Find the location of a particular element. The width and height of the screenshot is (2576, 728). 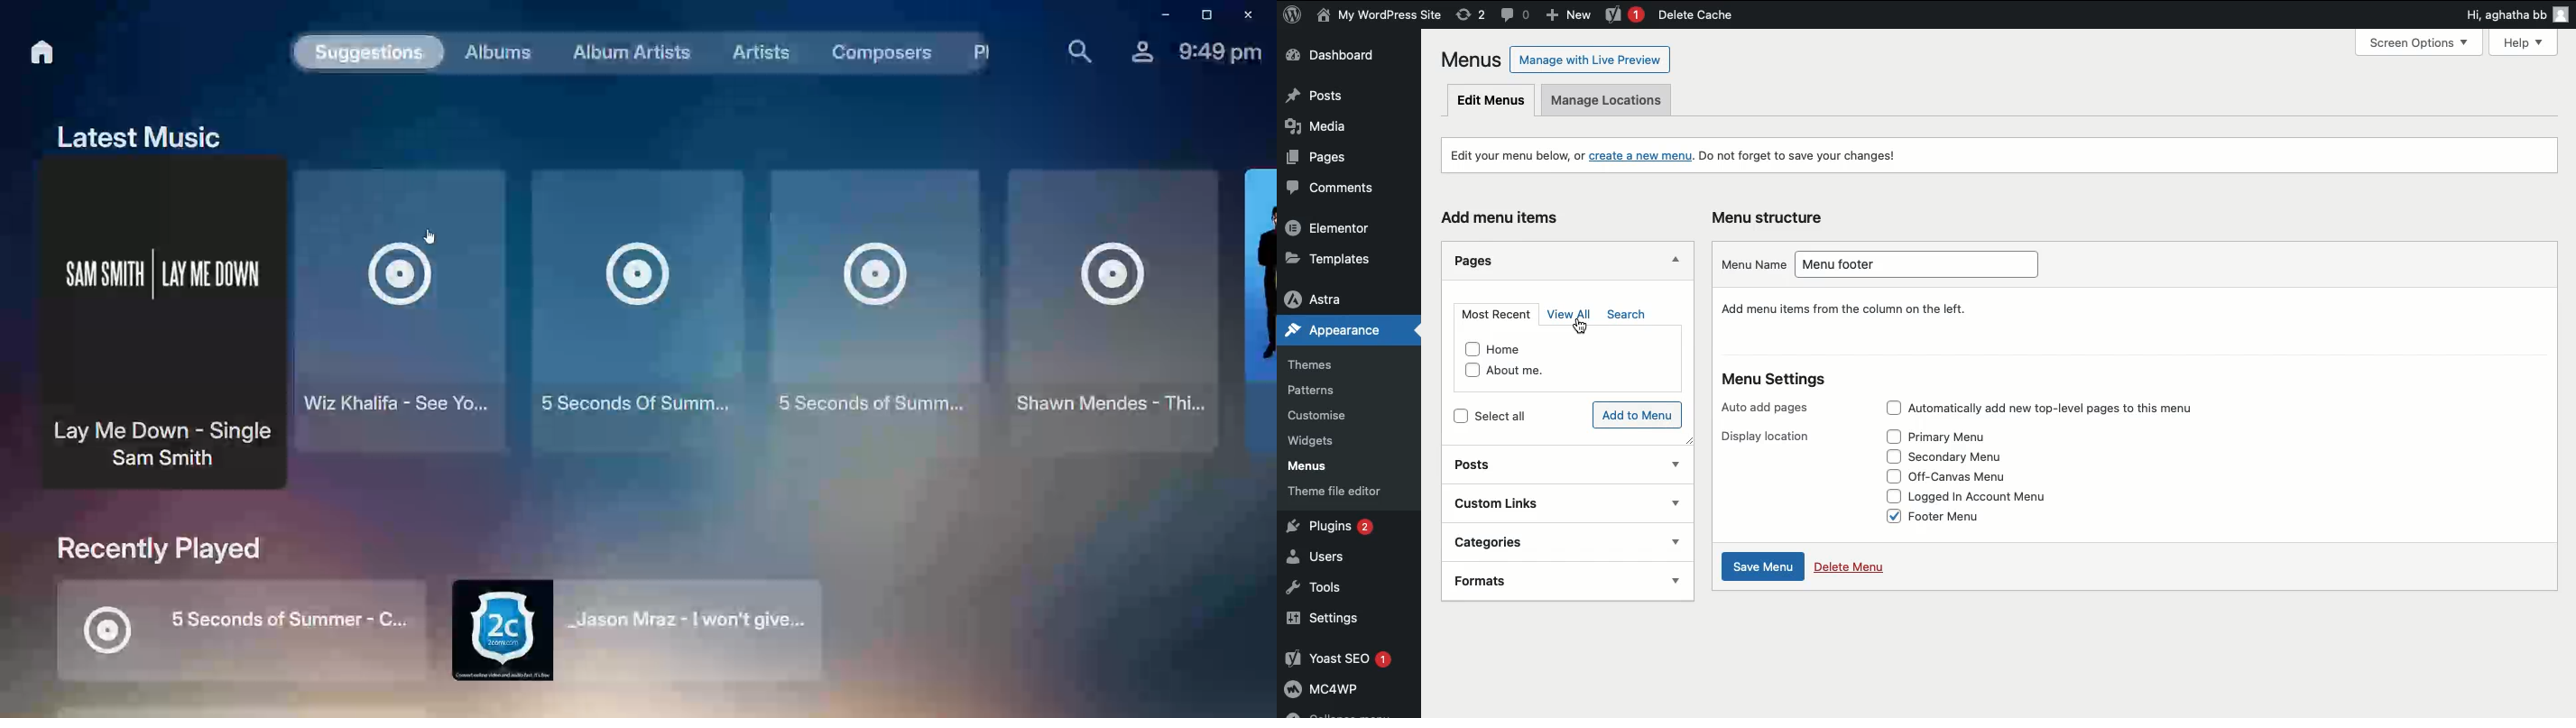

Add menu items from the column on the left is located at coordinates (1845, 310).